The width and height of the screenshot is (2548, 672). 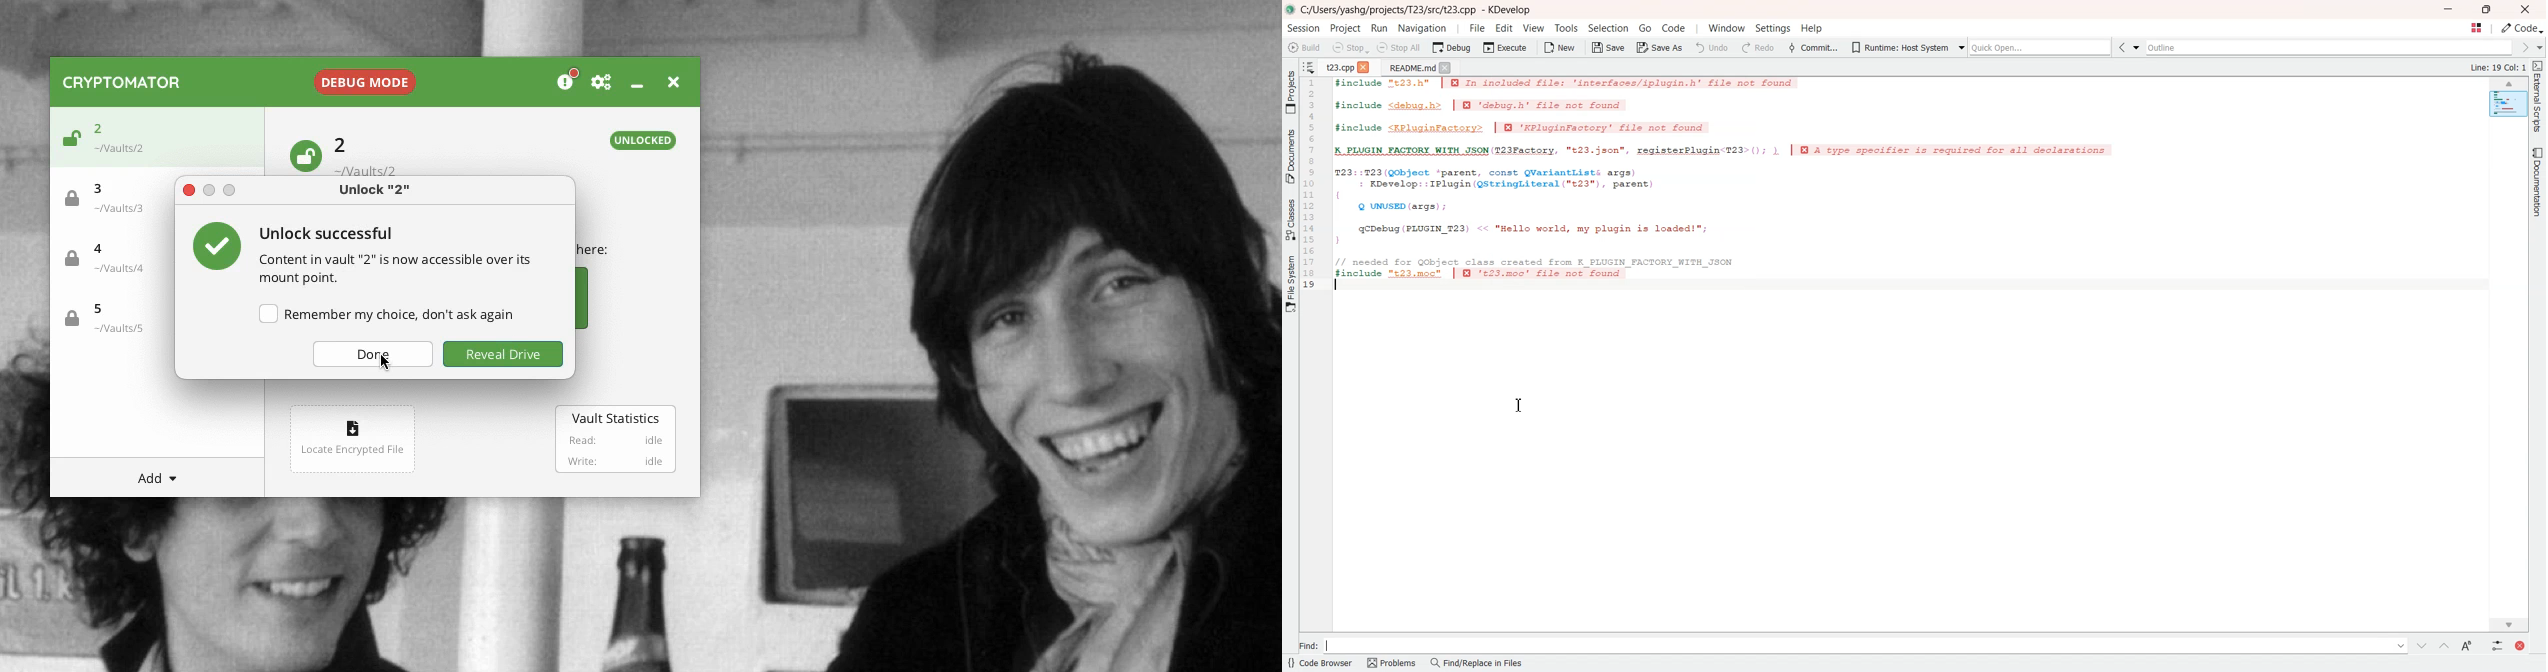 I want to click on Runtime : Host System, so click(x=1898, y=46).